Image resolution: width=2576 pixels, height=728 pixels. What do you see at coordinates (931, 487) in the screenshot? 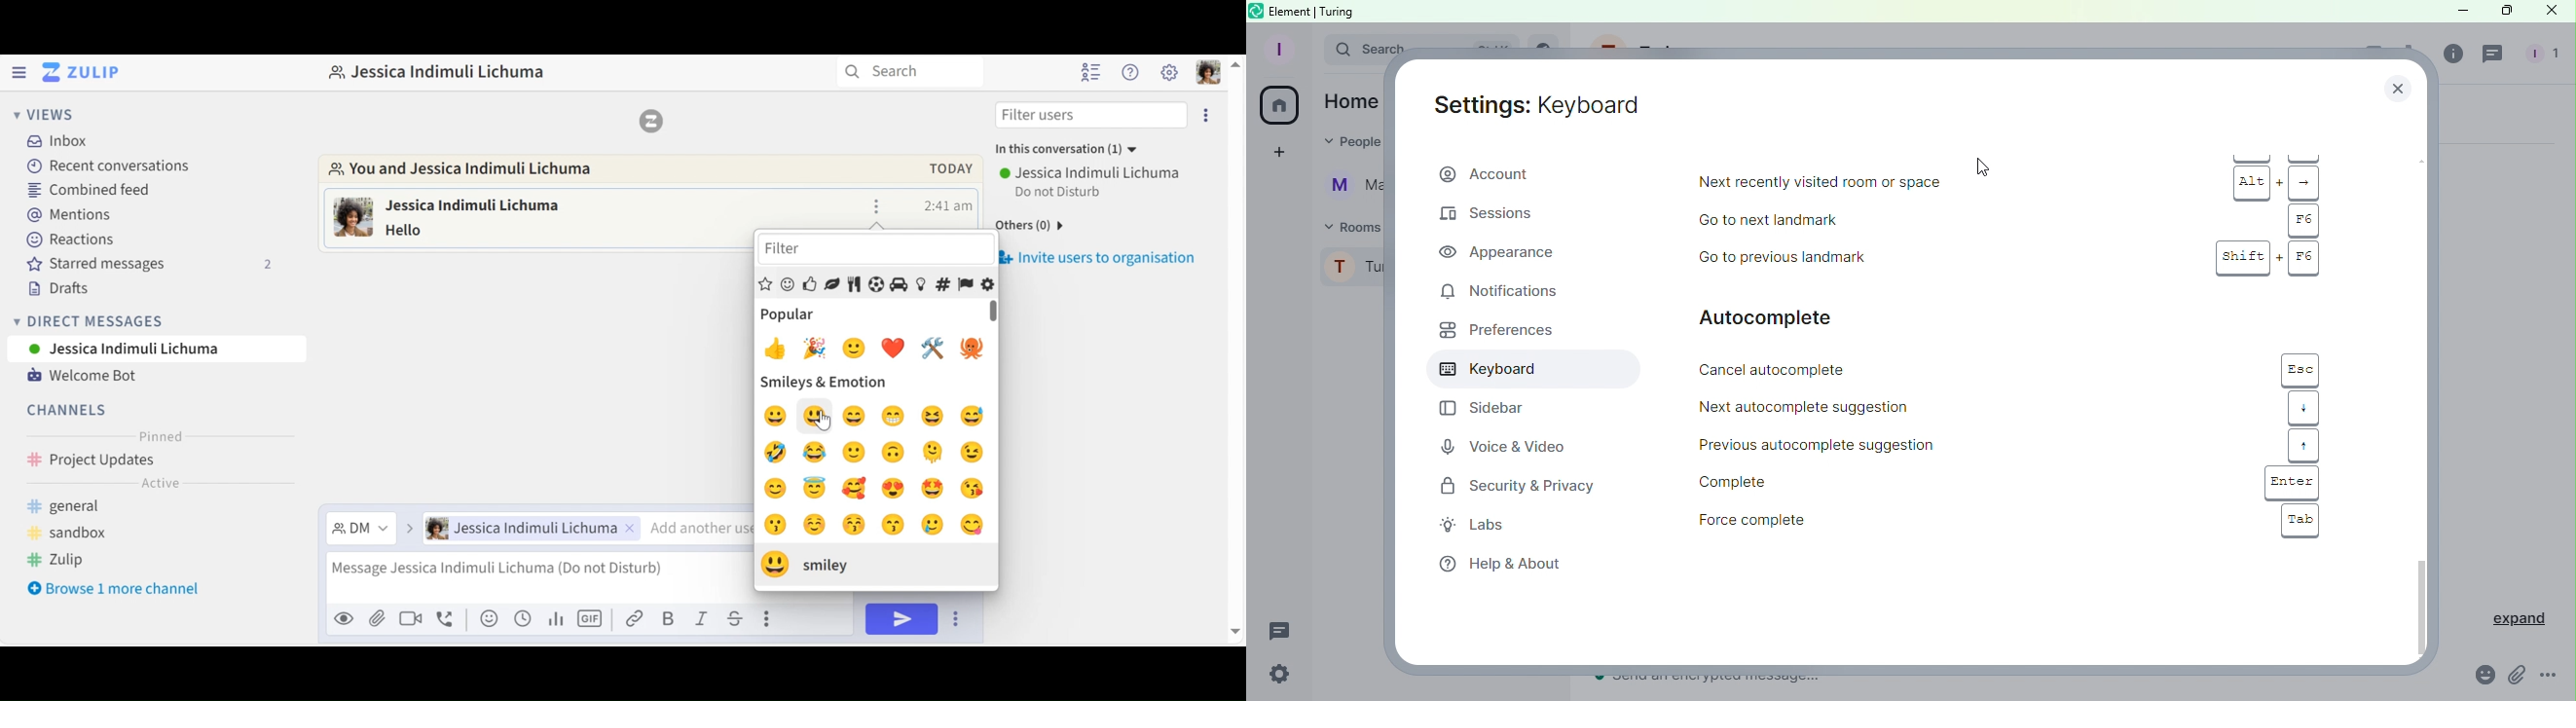
I see `starry eyes` at bounding box center [931, 487].